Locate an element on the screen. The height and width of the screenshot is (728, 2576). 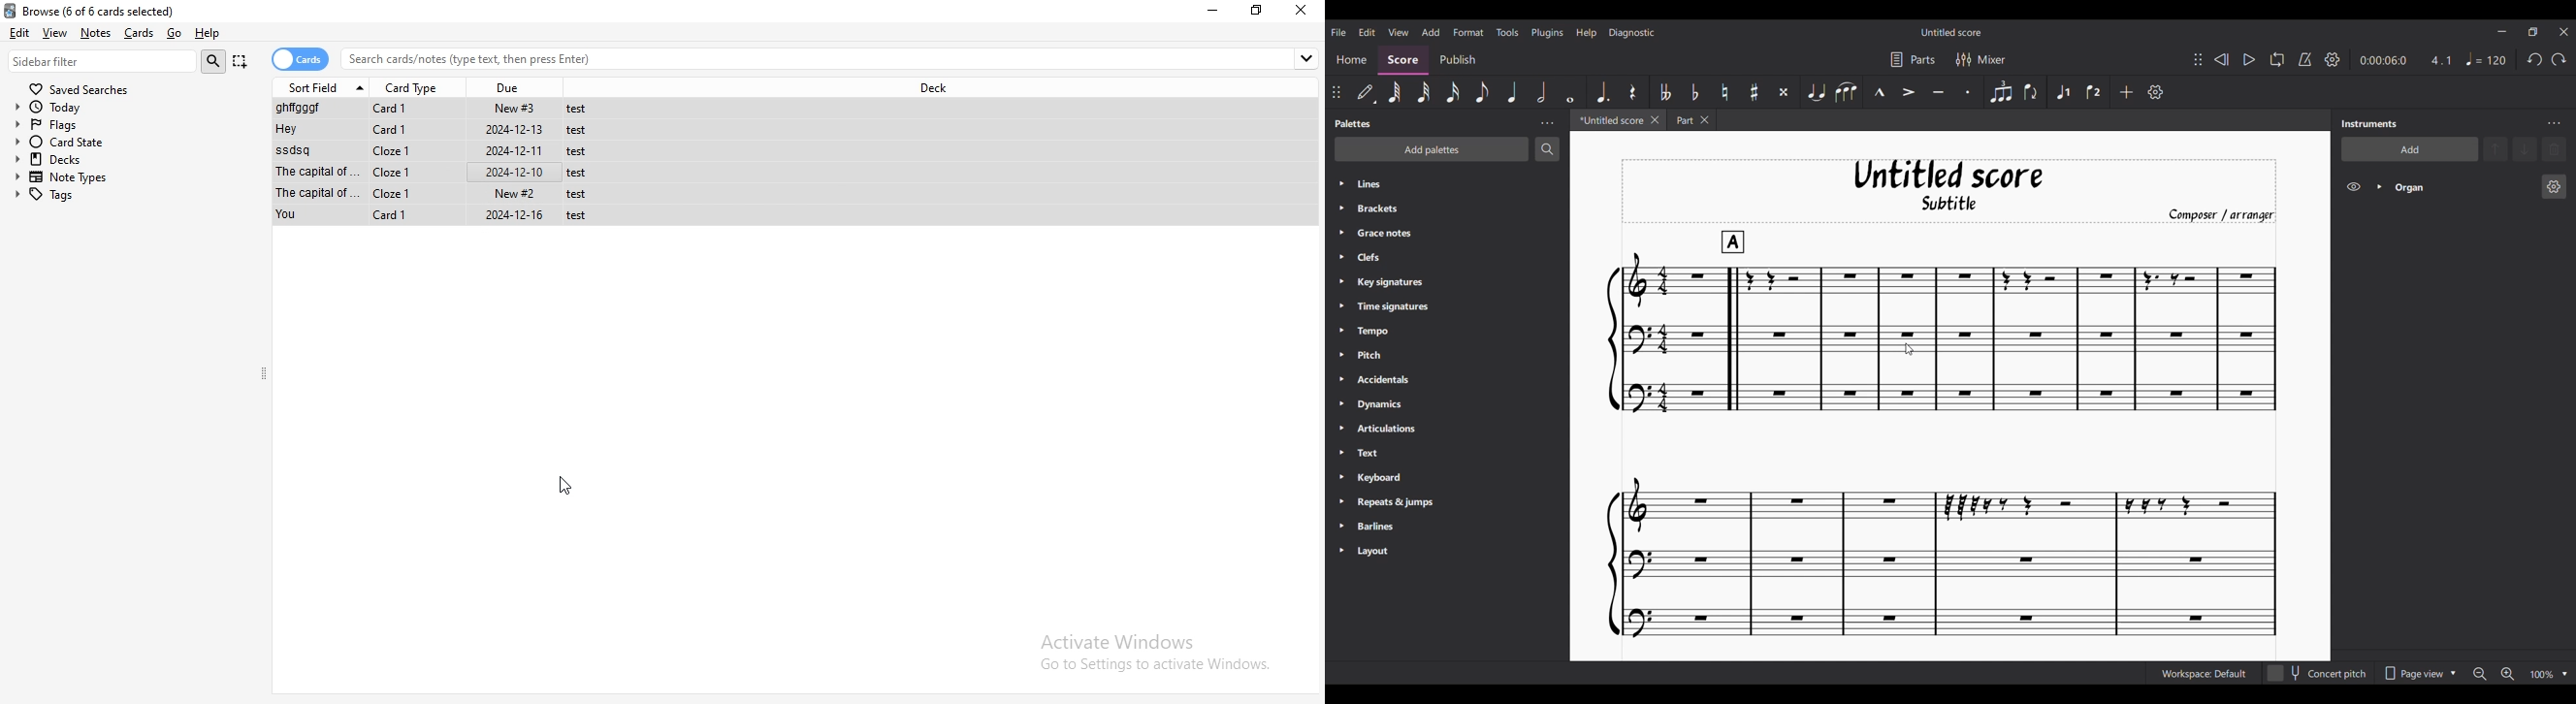
today is located at coordinates (127, 108).